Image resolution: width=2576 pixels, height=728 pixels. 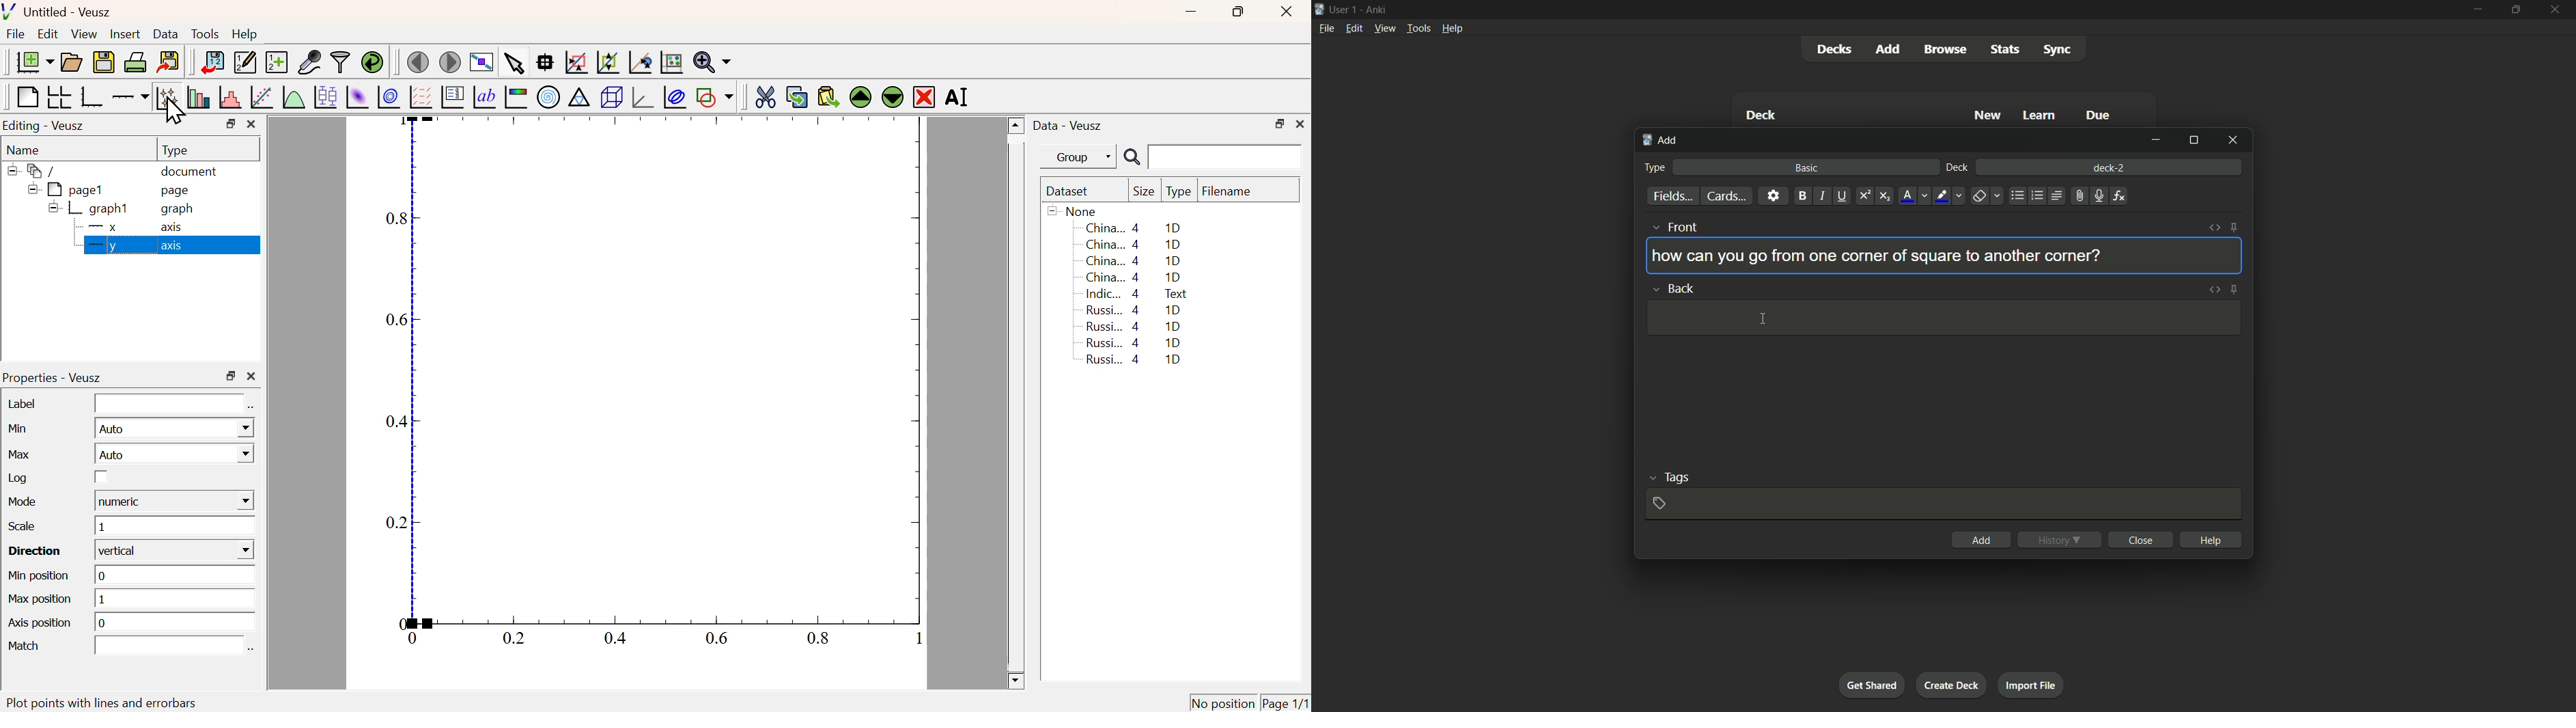 What do you see at coordinates (372, 61) in the screenshot?
I see `Reload linked dataset` at bounding box center [372, 61].